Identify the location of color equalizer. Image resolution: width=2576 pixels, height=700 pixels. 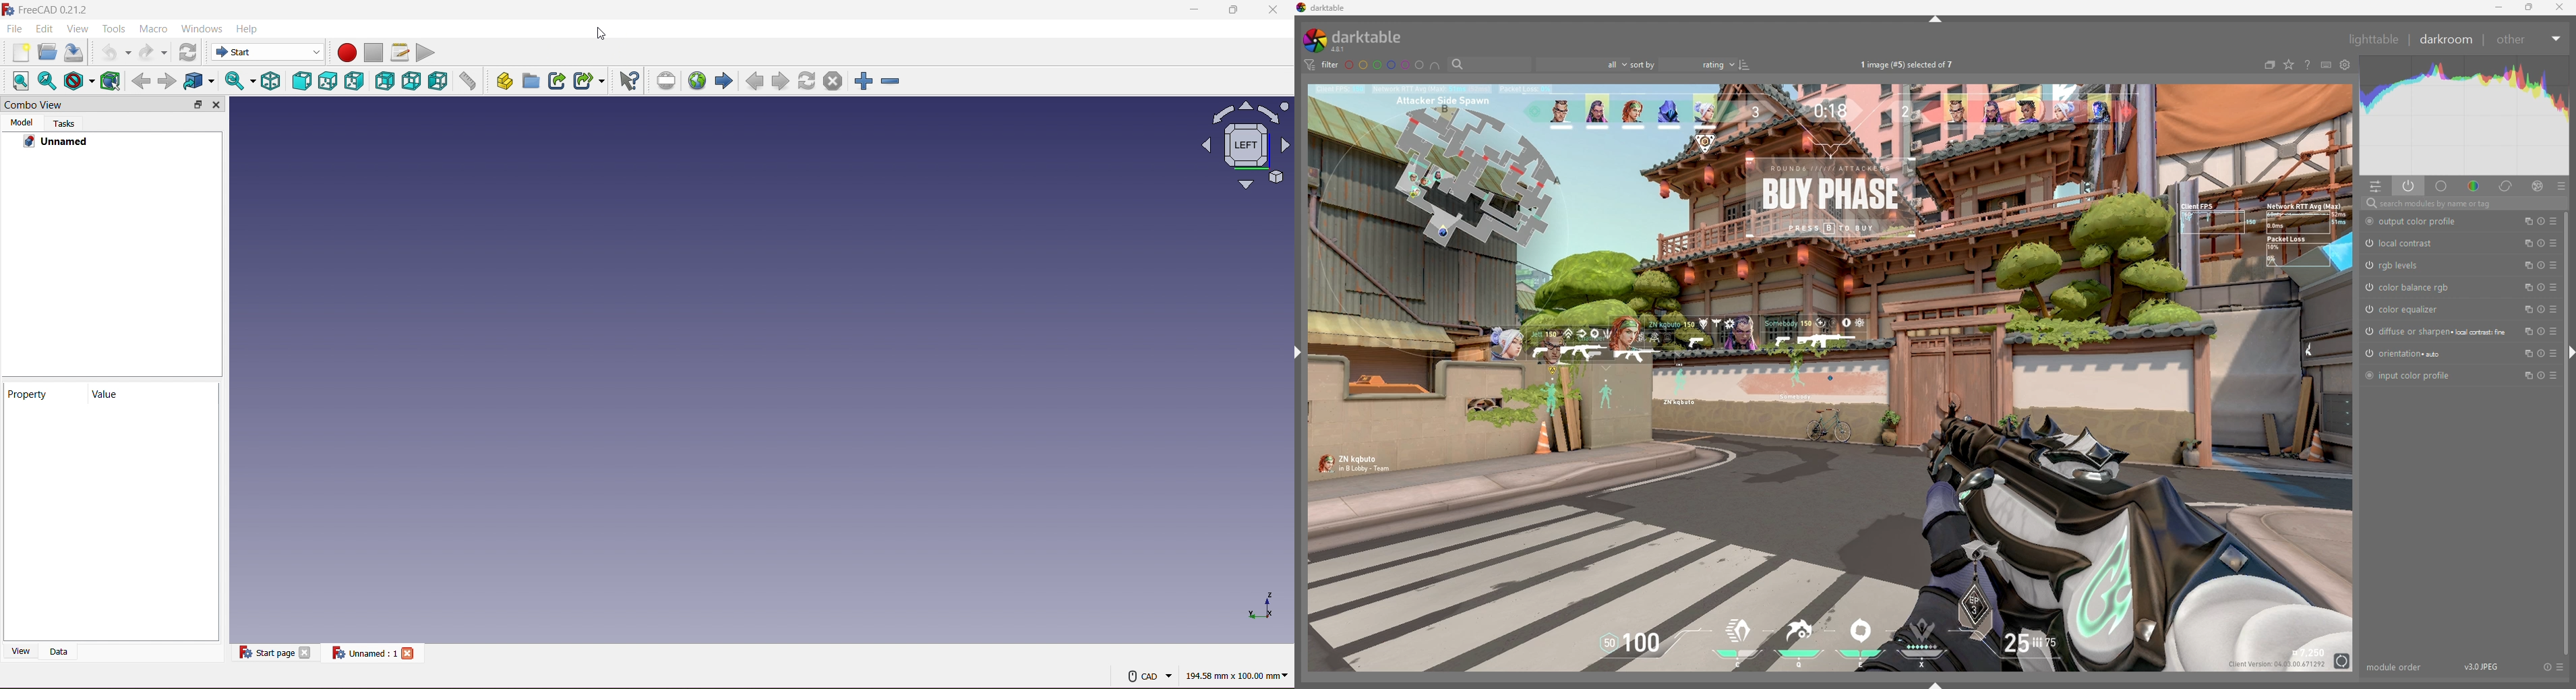
(2406, 309).